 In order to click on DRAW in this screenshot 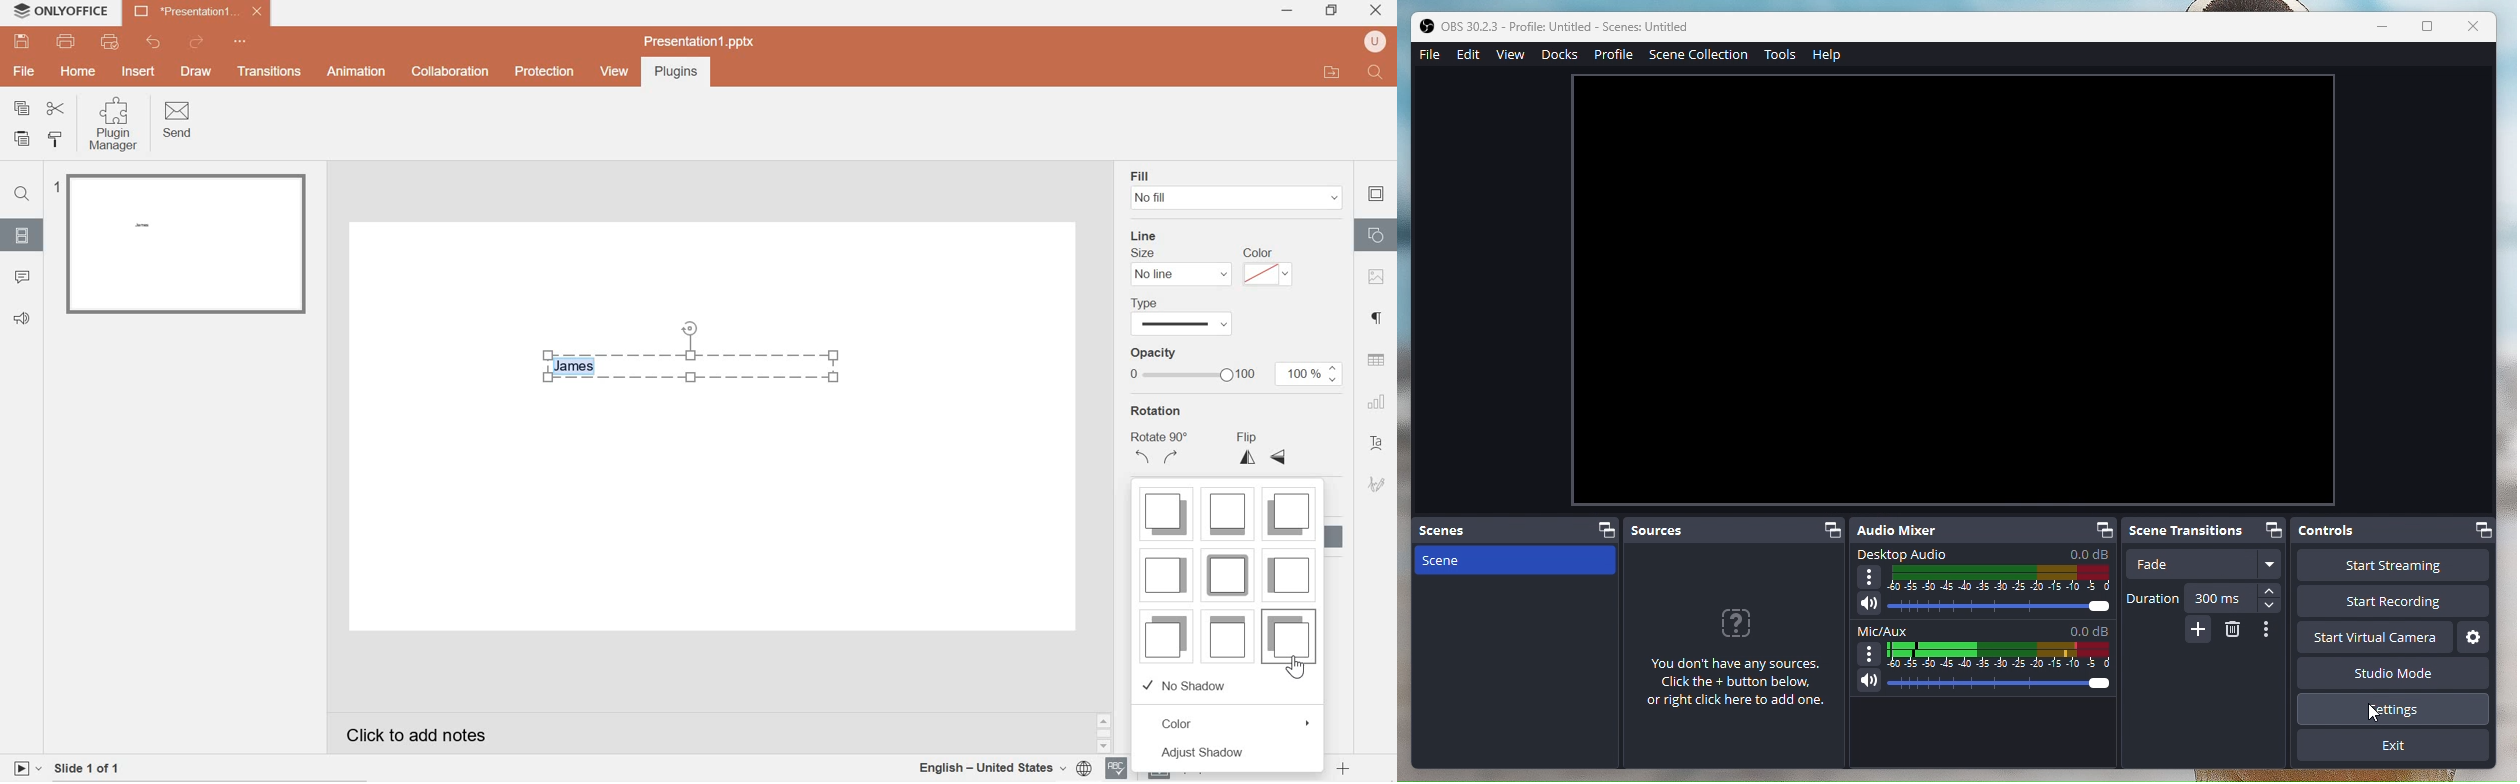, I will do `click(199, 73)`.